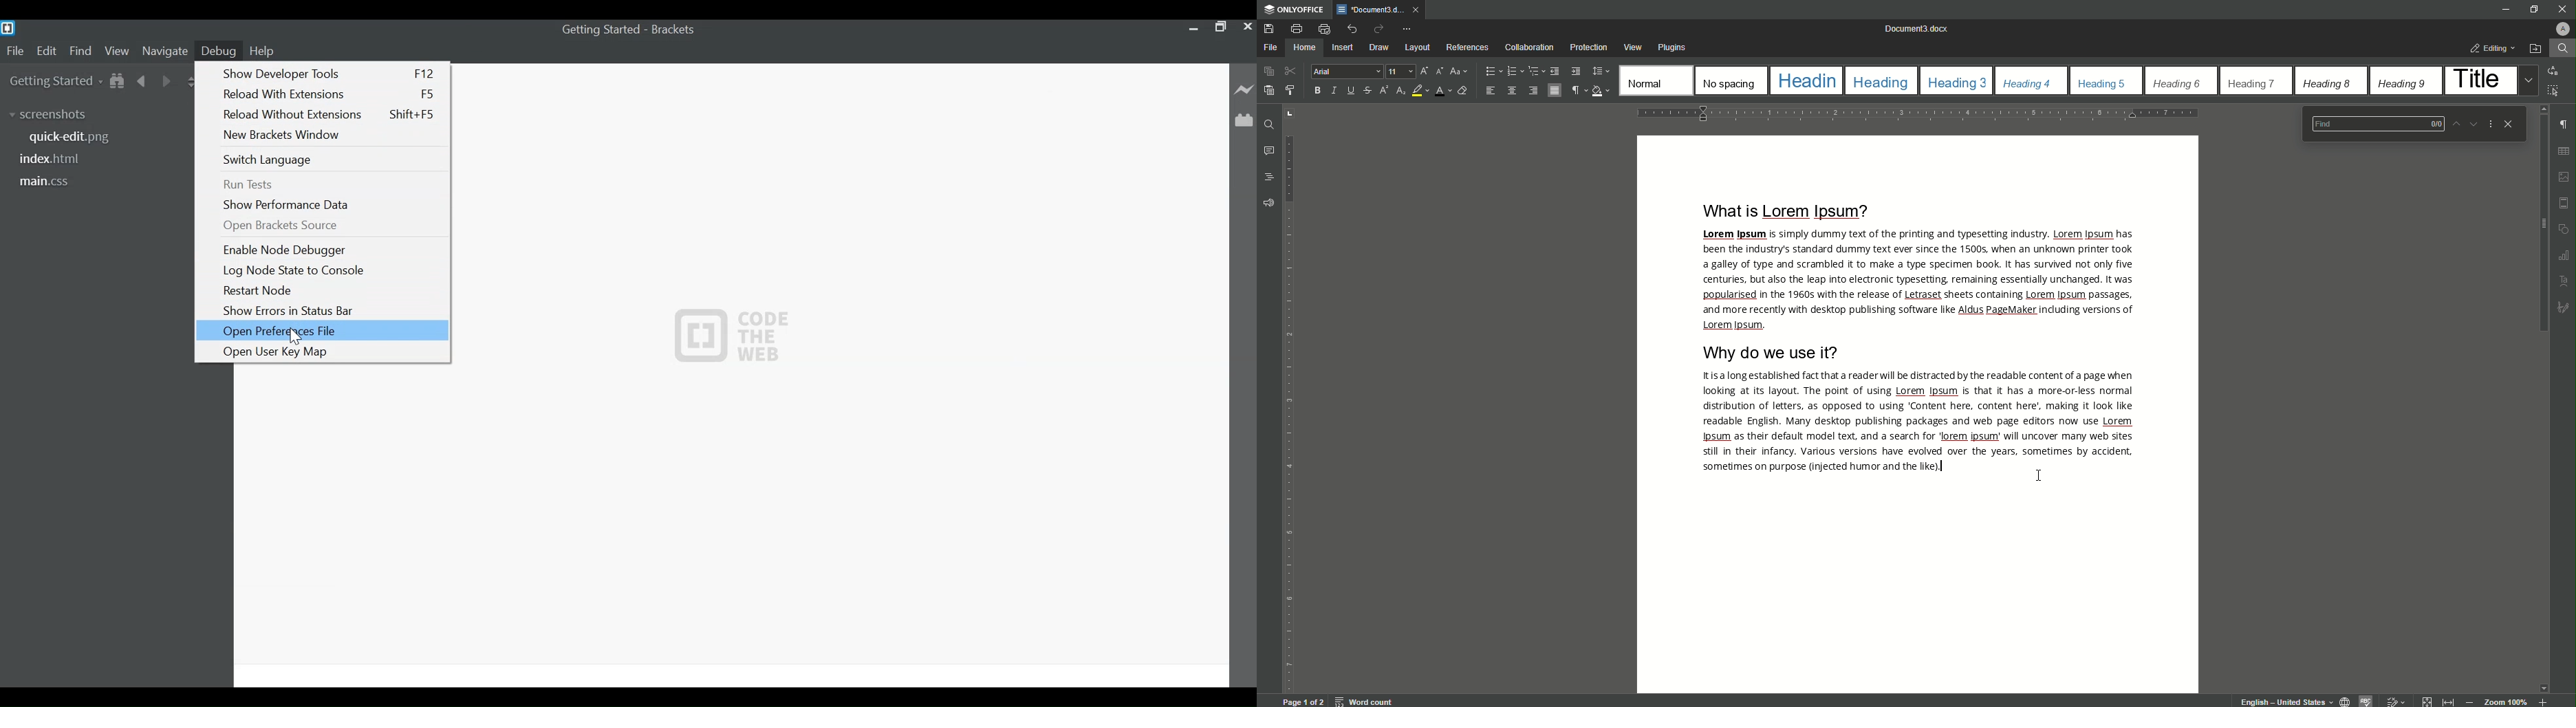 This screenshot has width=2576, height=728. What do you see at coordinates (331, 270) in the screenshot?
I see `Log Node State to Console` at bounding box center [331, 270].